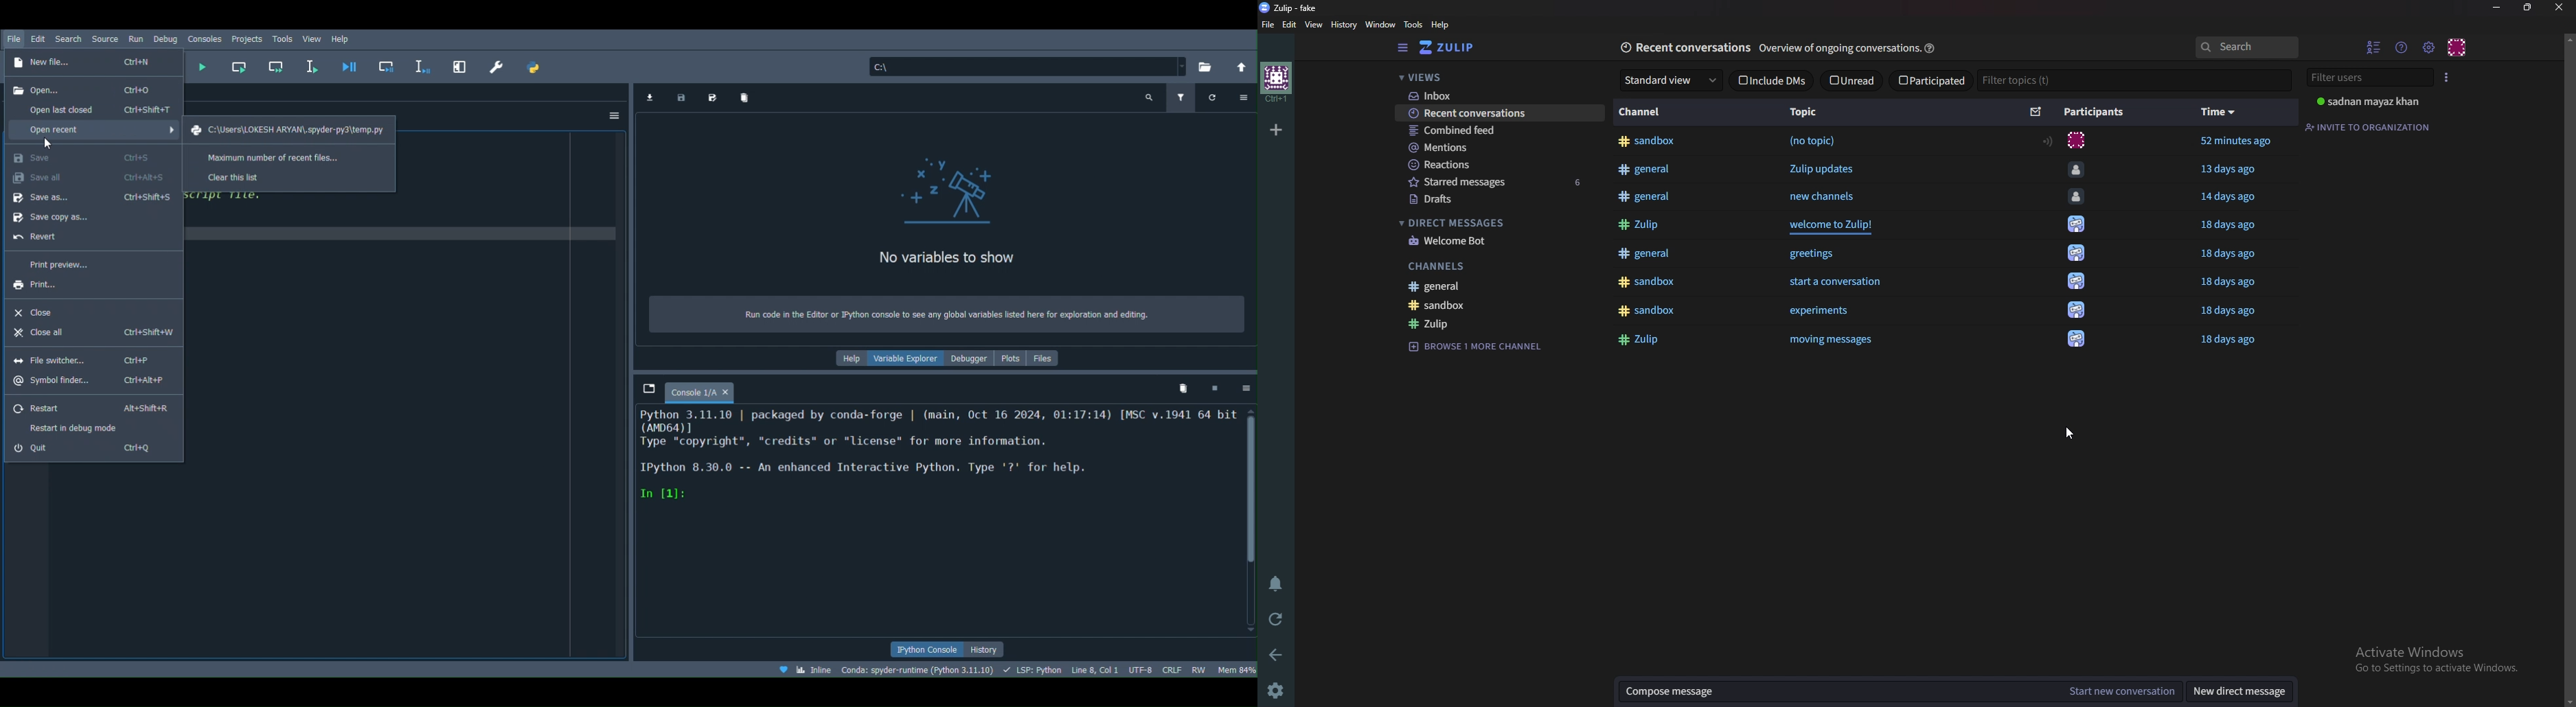 The width and height of the screenshot is (2576, 728). Describe the element at coordinates (1212, 387) in the screenshot. I see `Interrupt kernel` at that location.